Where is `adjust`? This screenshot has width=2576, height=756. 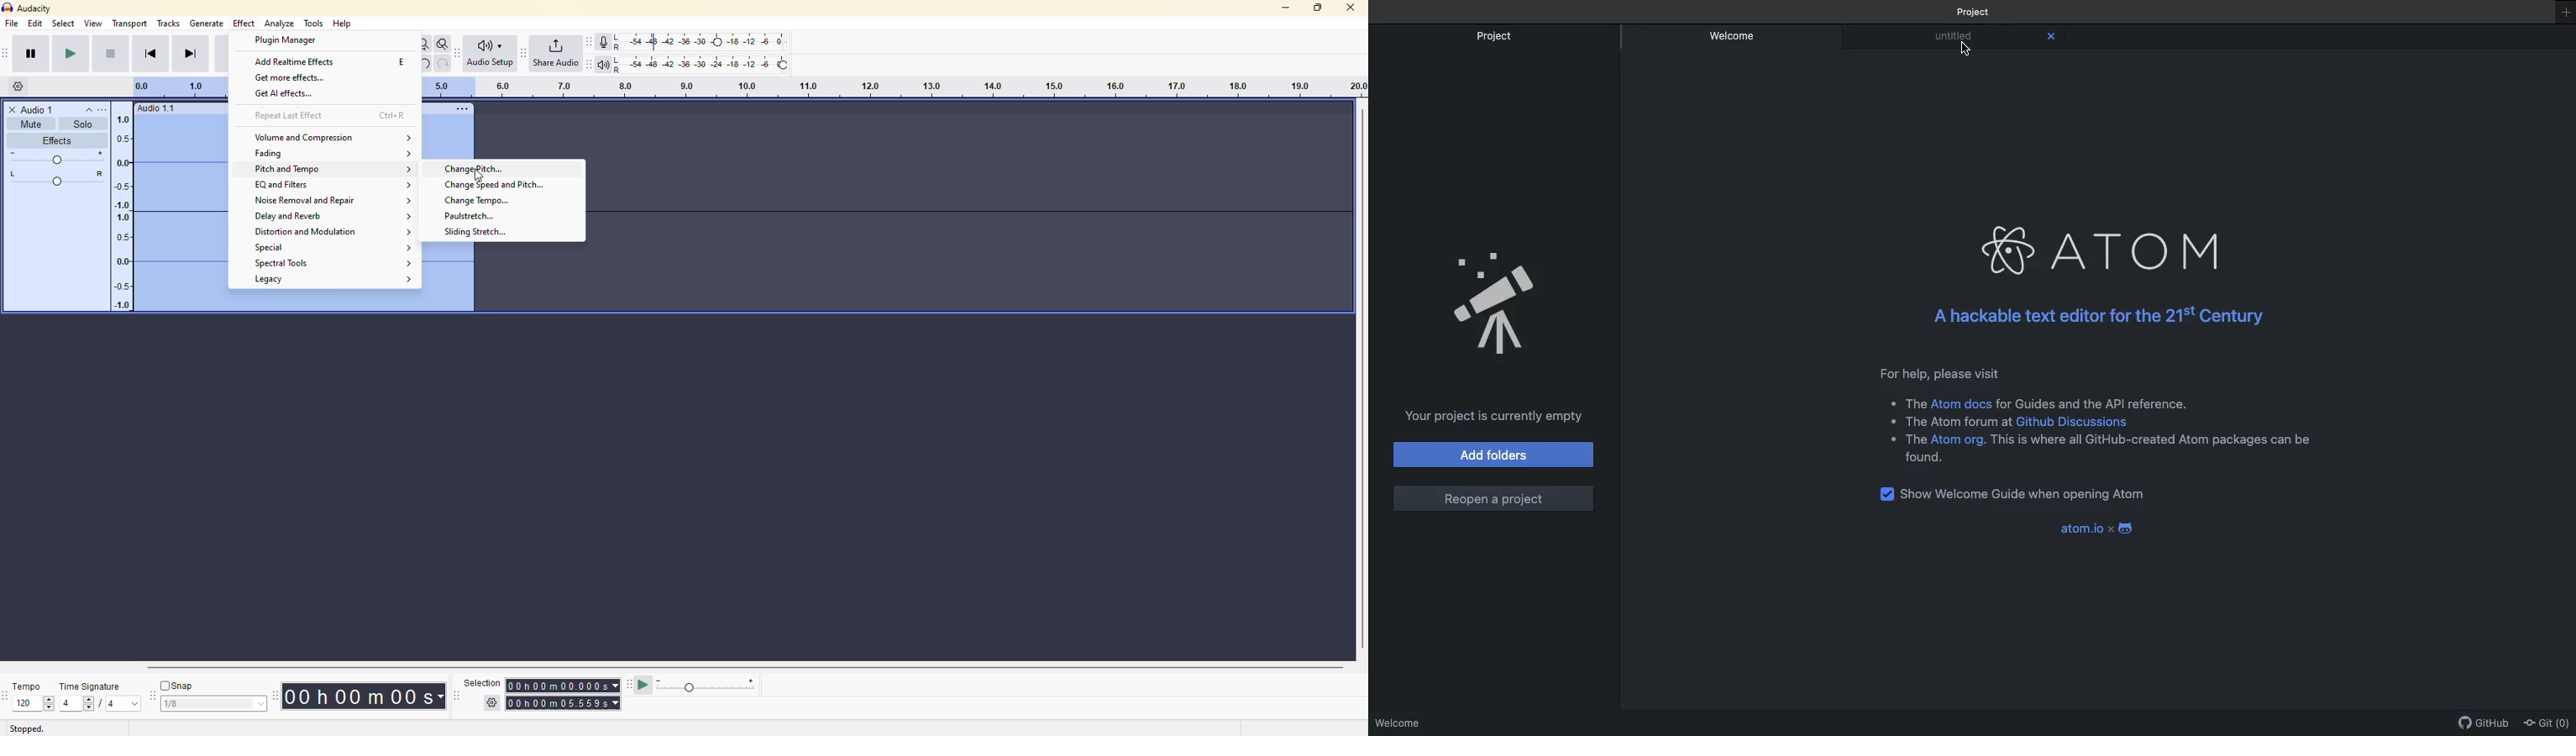 adjust is located at coordinates (58, 179).